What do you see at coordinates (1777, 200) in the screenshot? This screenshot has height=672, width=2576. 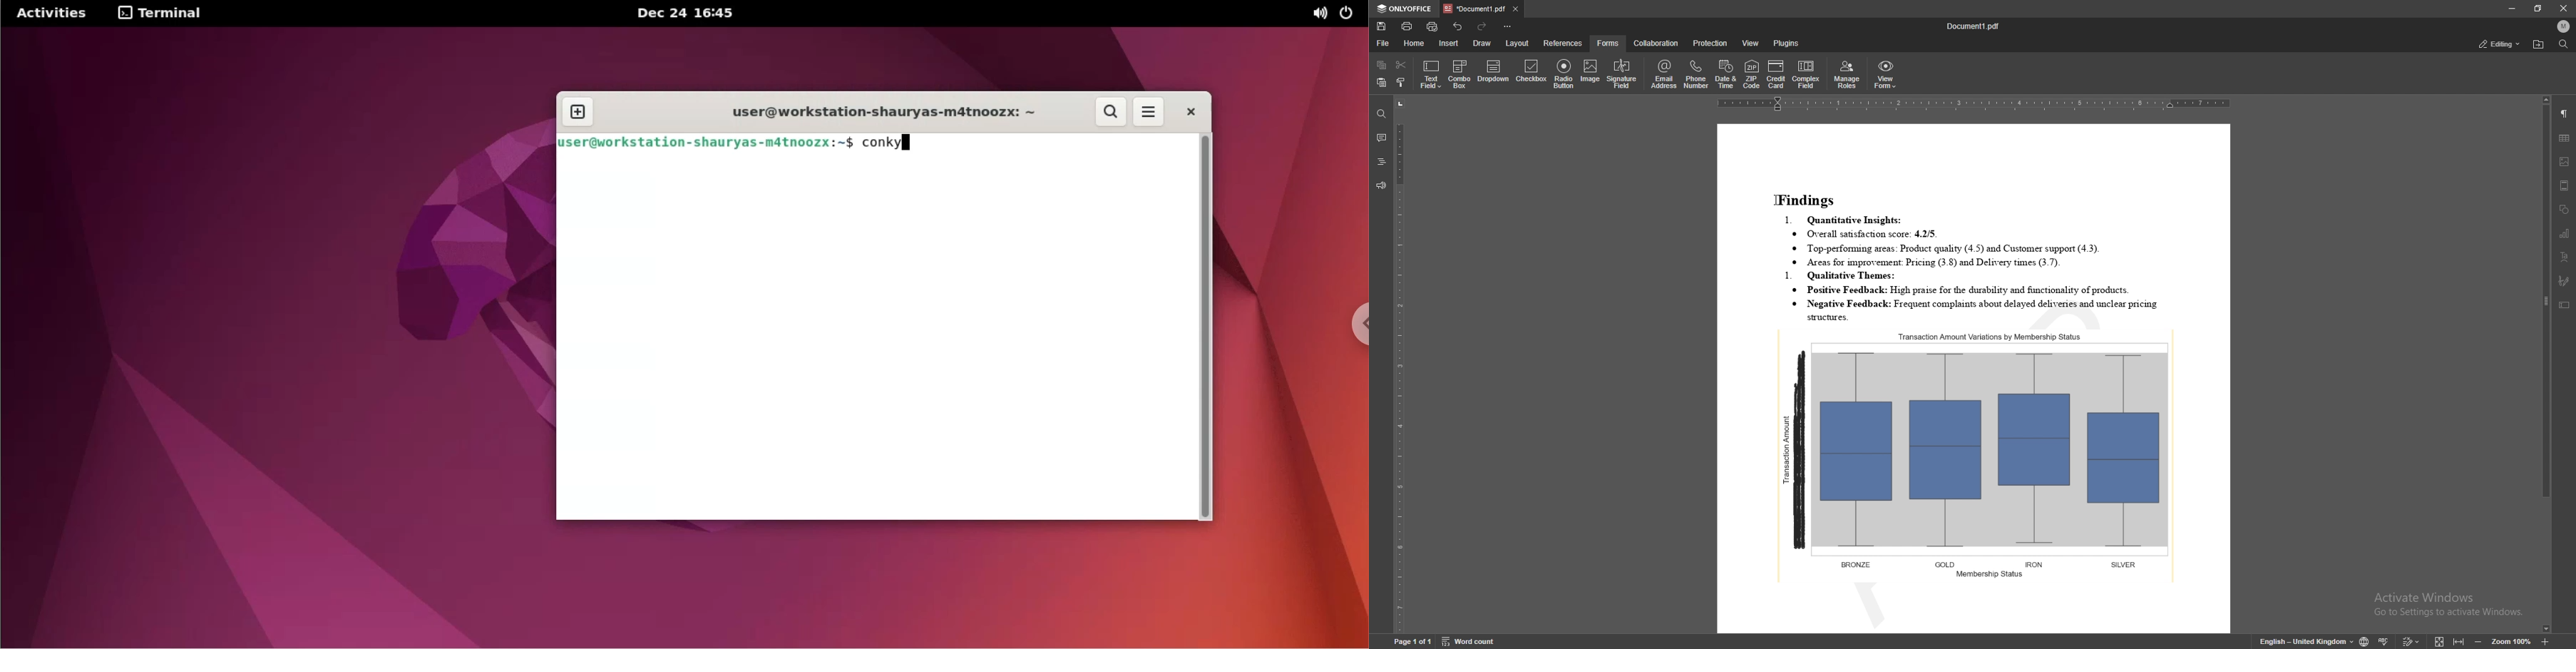 I see `cursor` at bounding box center [1777, 200].